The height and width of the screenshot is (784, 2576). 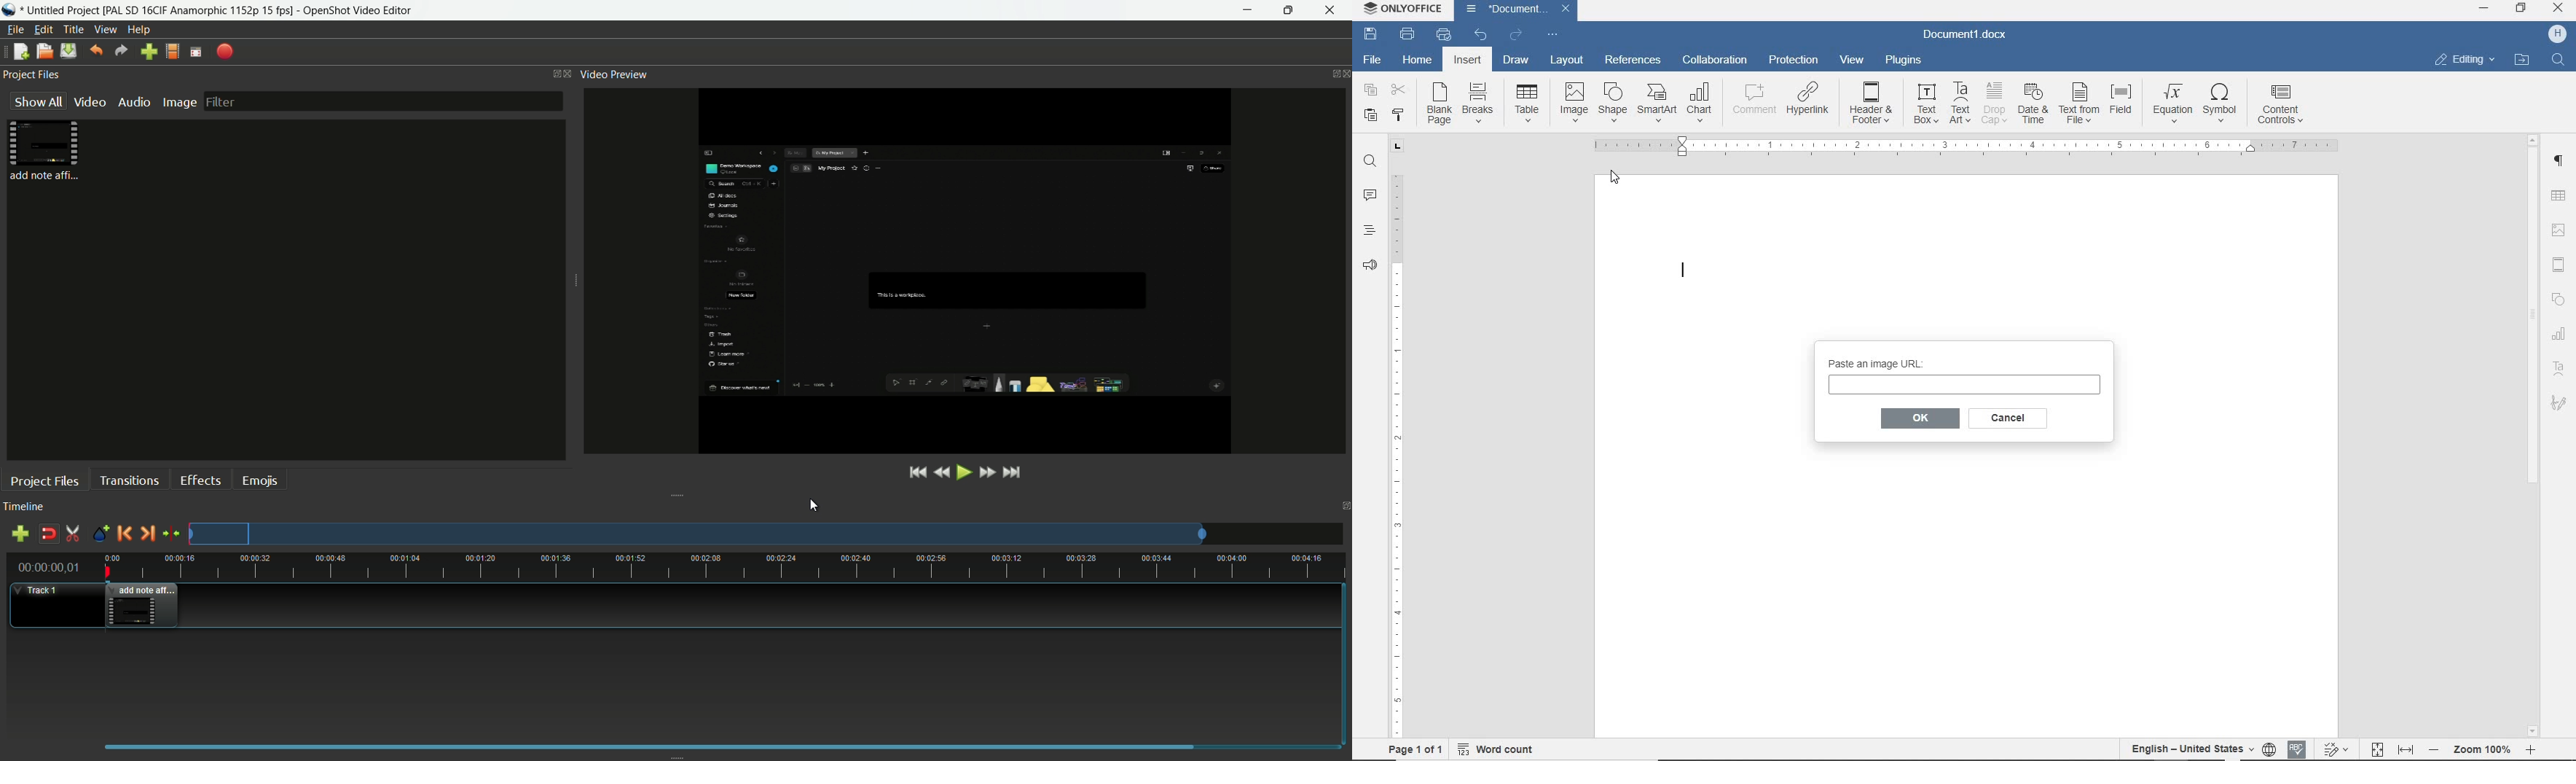 What do you see at coordinates (1574, 98) in the screenshot?
I see `image` at bounding box center [1574, 98].